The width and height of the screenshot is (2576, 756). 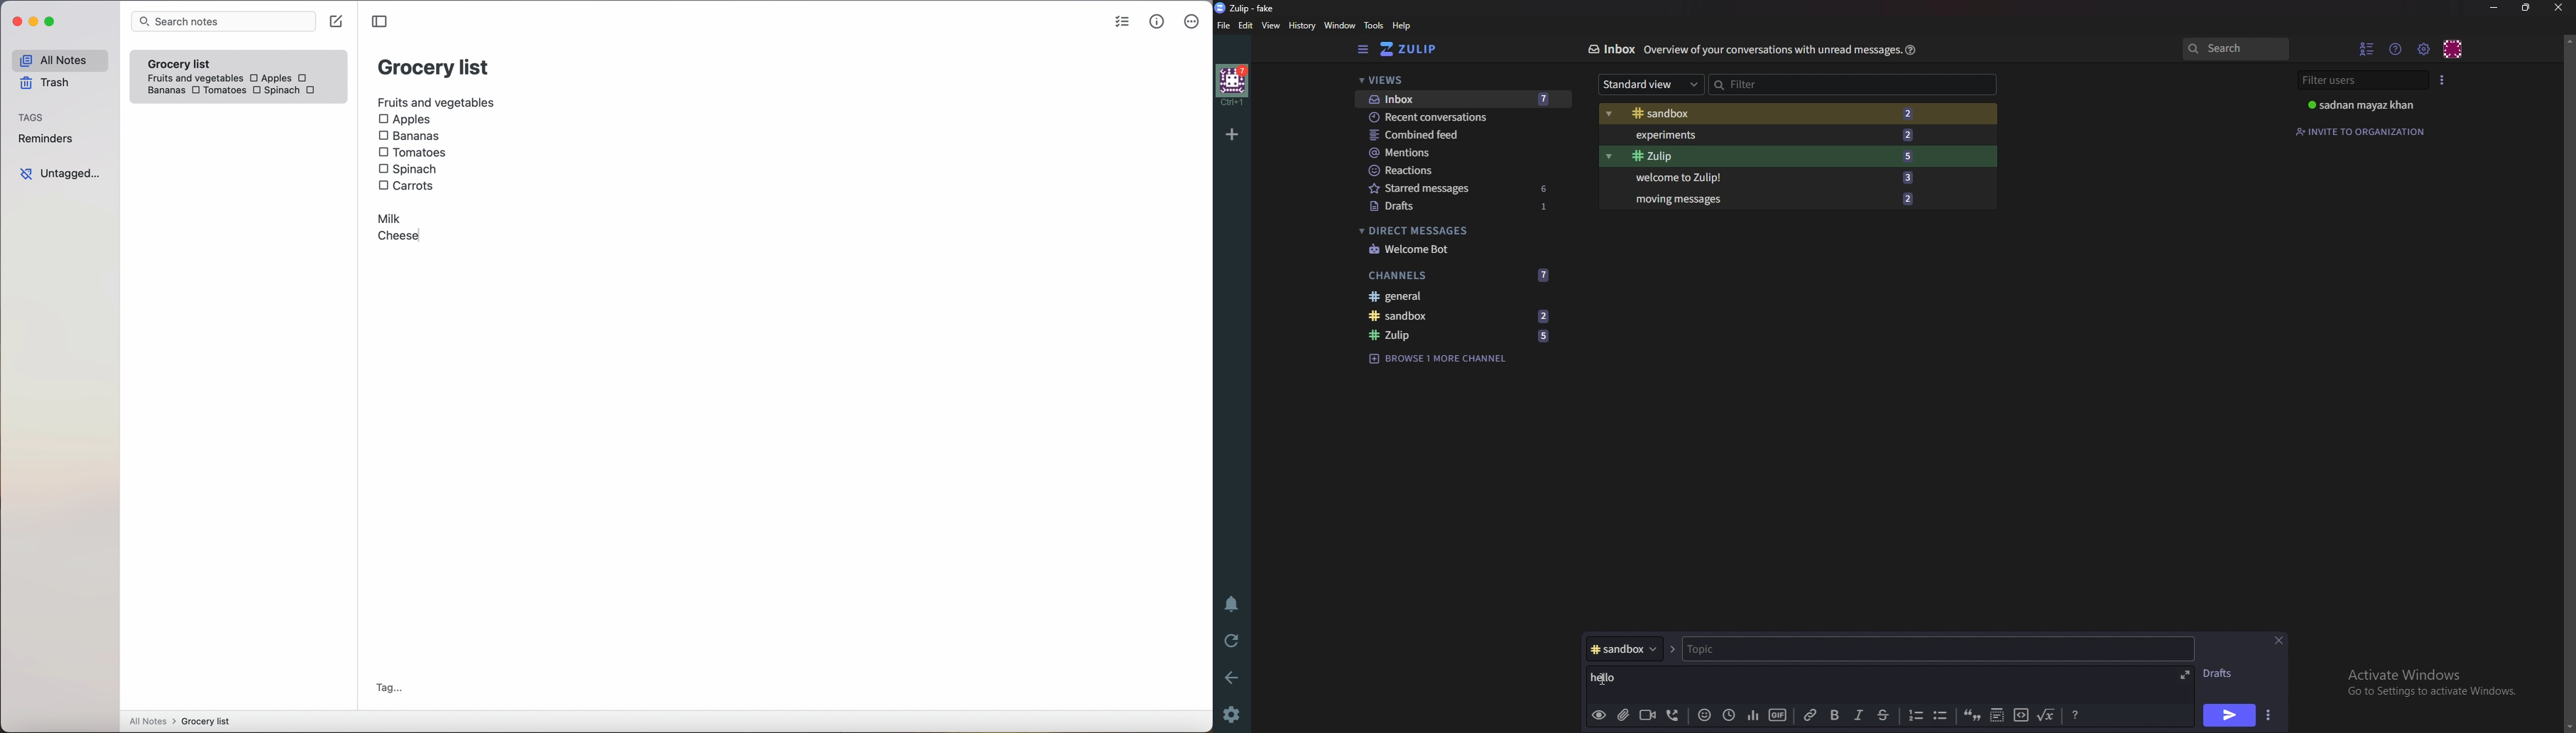 I want to click on Tomatoes checkbox, so click(x=412, y=153).